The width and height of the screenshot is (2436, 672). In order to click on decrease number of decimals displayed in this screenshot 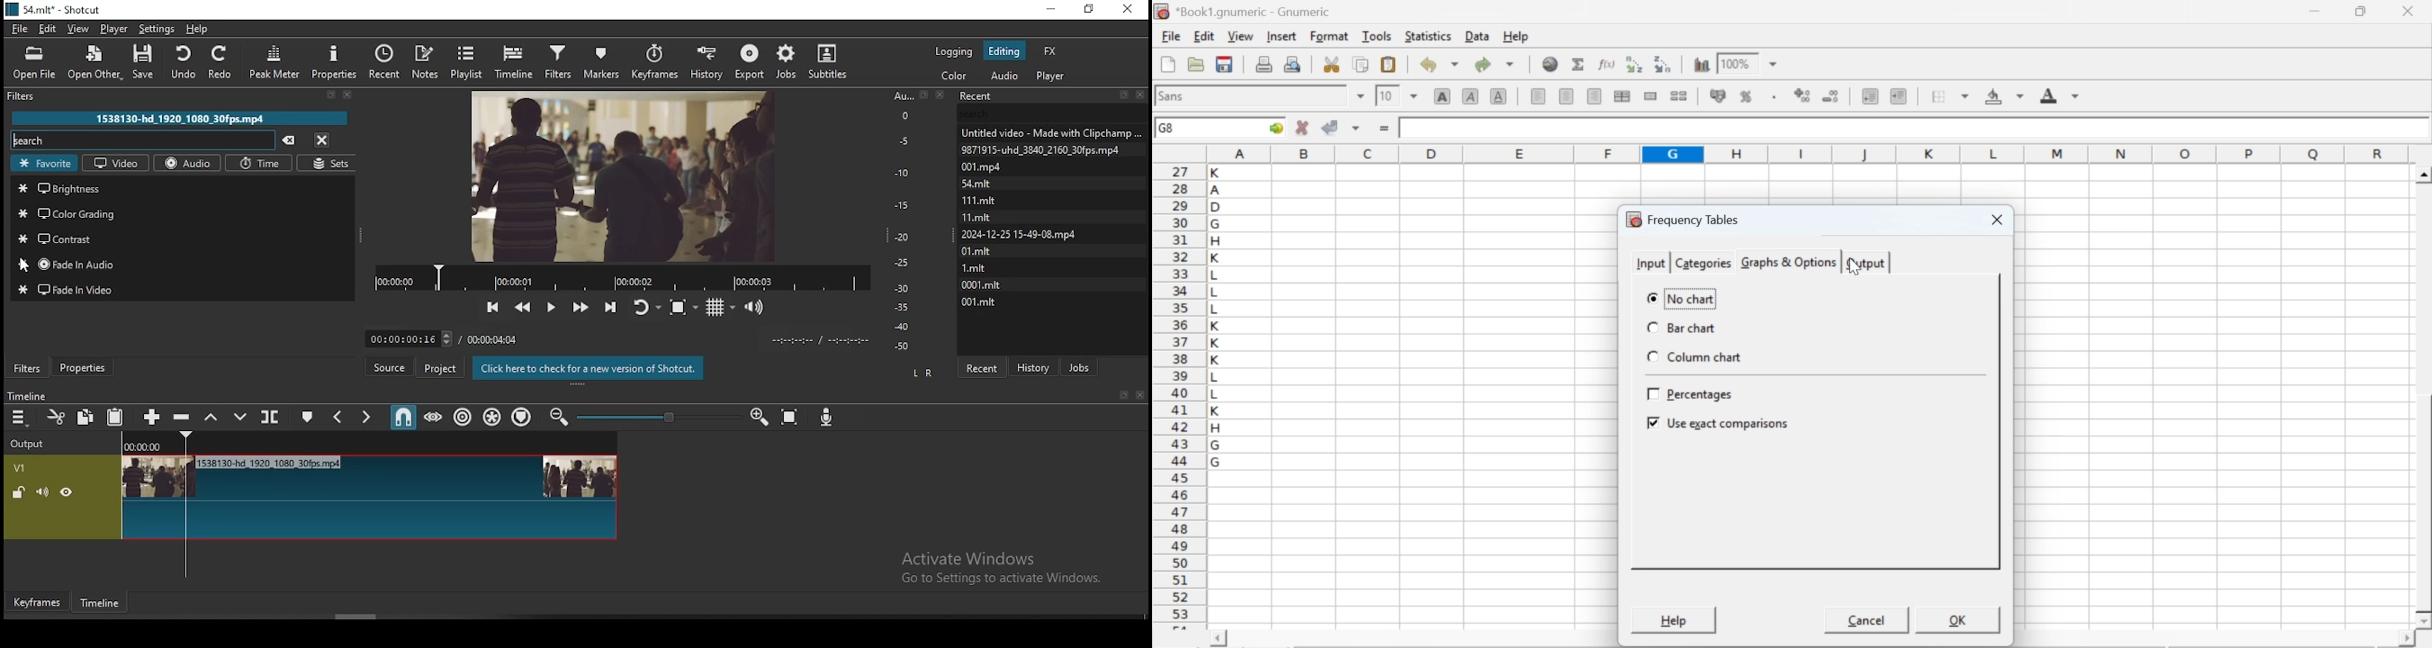, I will do `click(1802, 96)`.